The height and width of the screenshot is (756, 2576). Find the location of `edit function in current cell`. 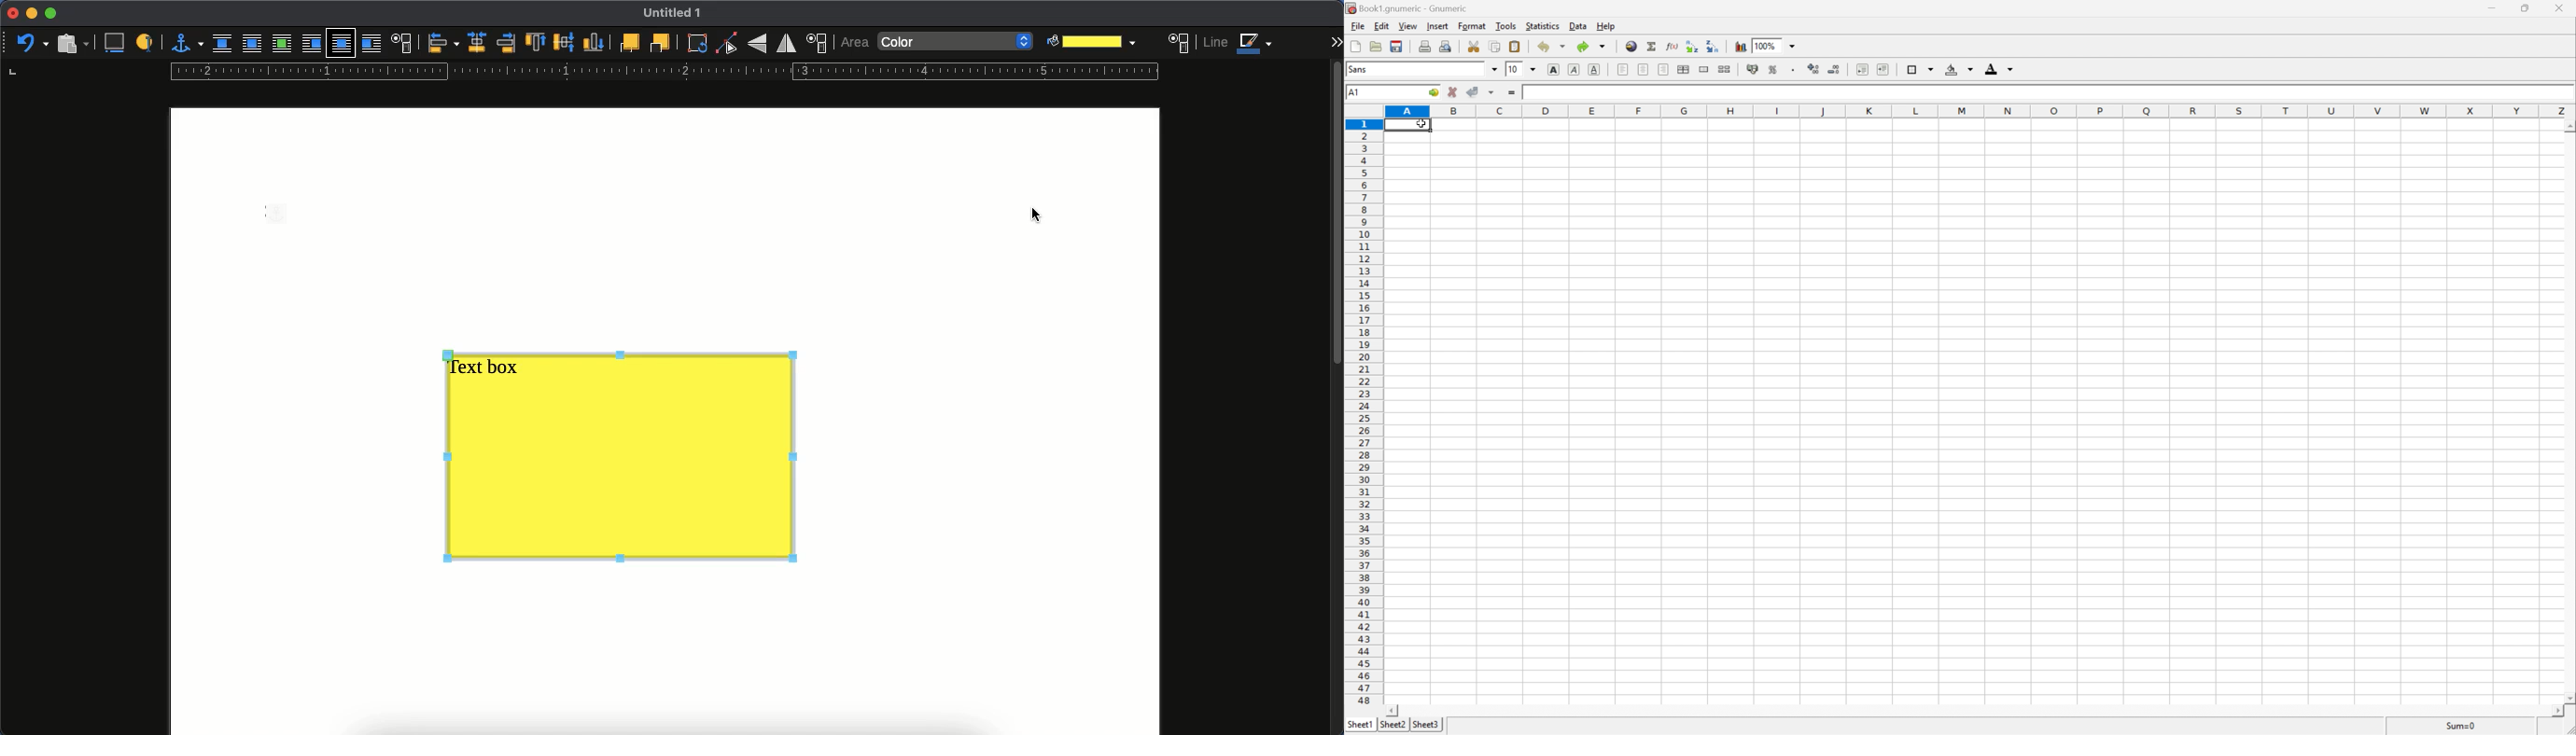

edit function in current cell is located at coordinates (1672, 46).